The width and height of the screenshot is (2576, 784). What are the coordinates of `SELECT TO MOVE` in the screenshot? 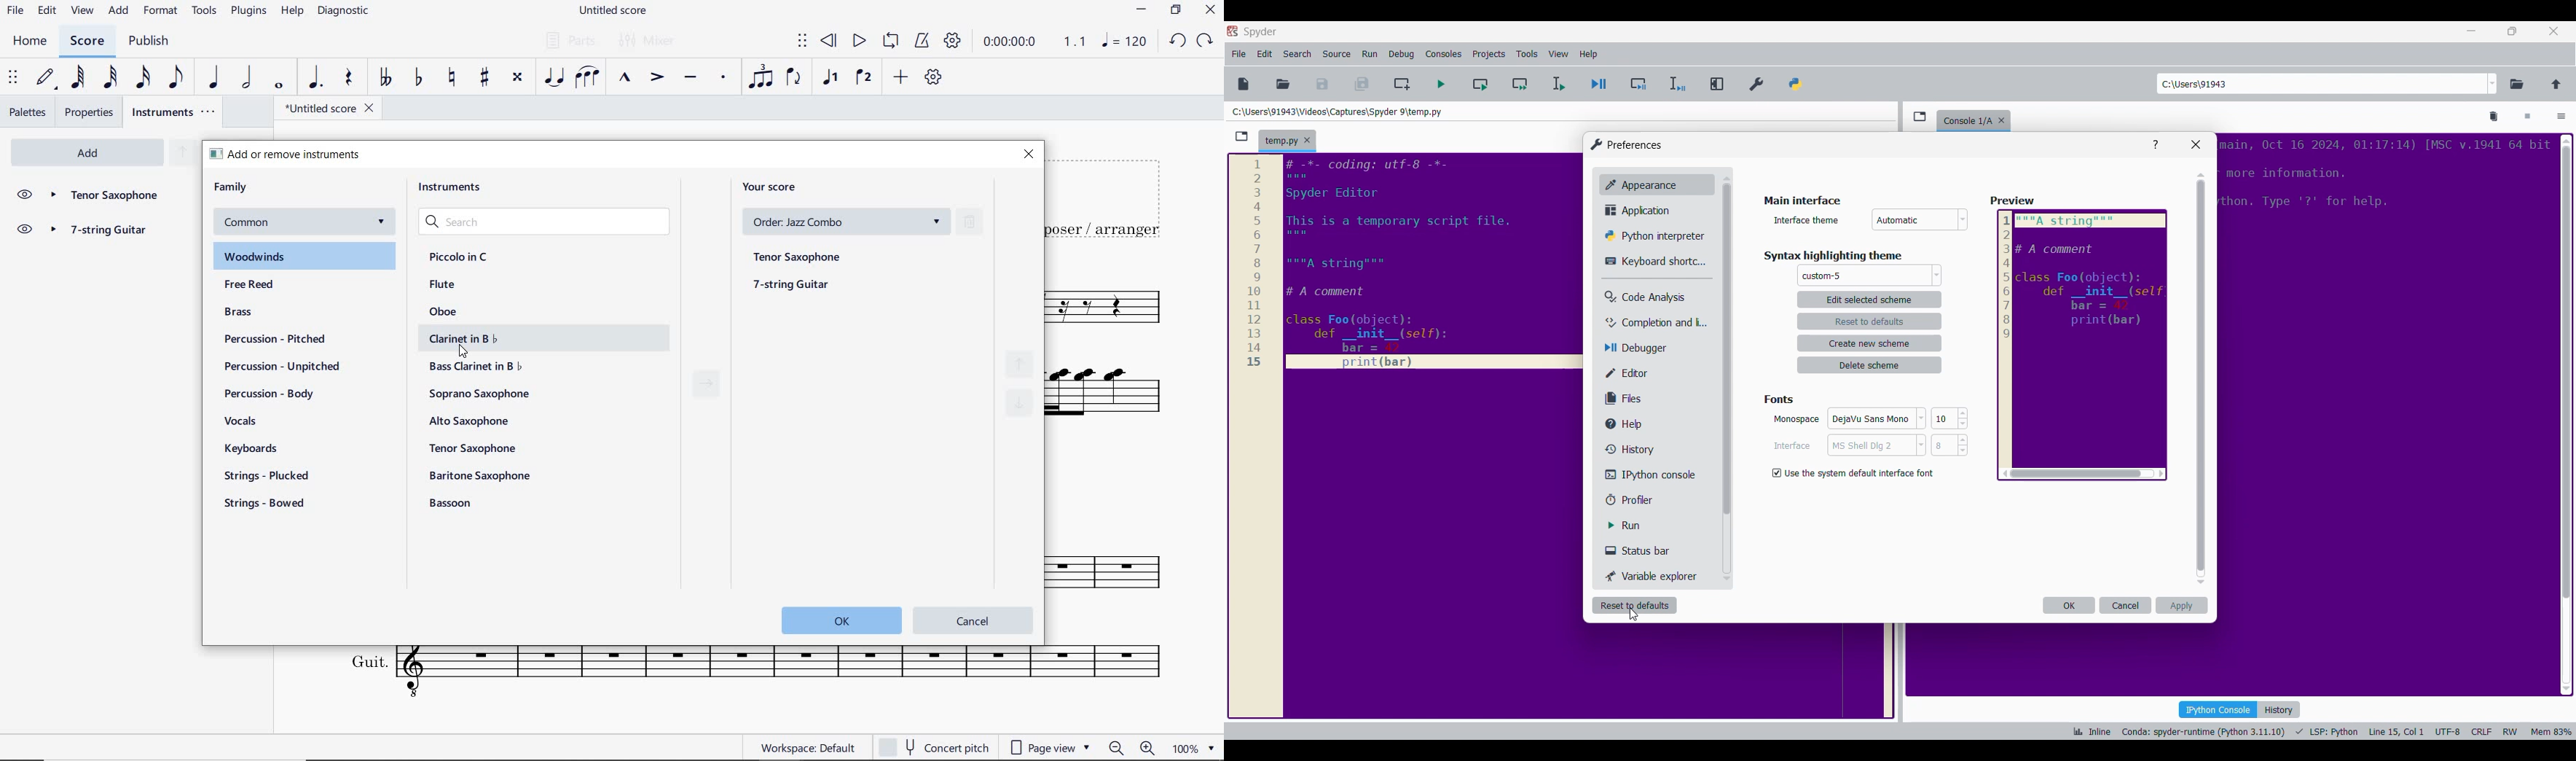 It's located at (803, 43).